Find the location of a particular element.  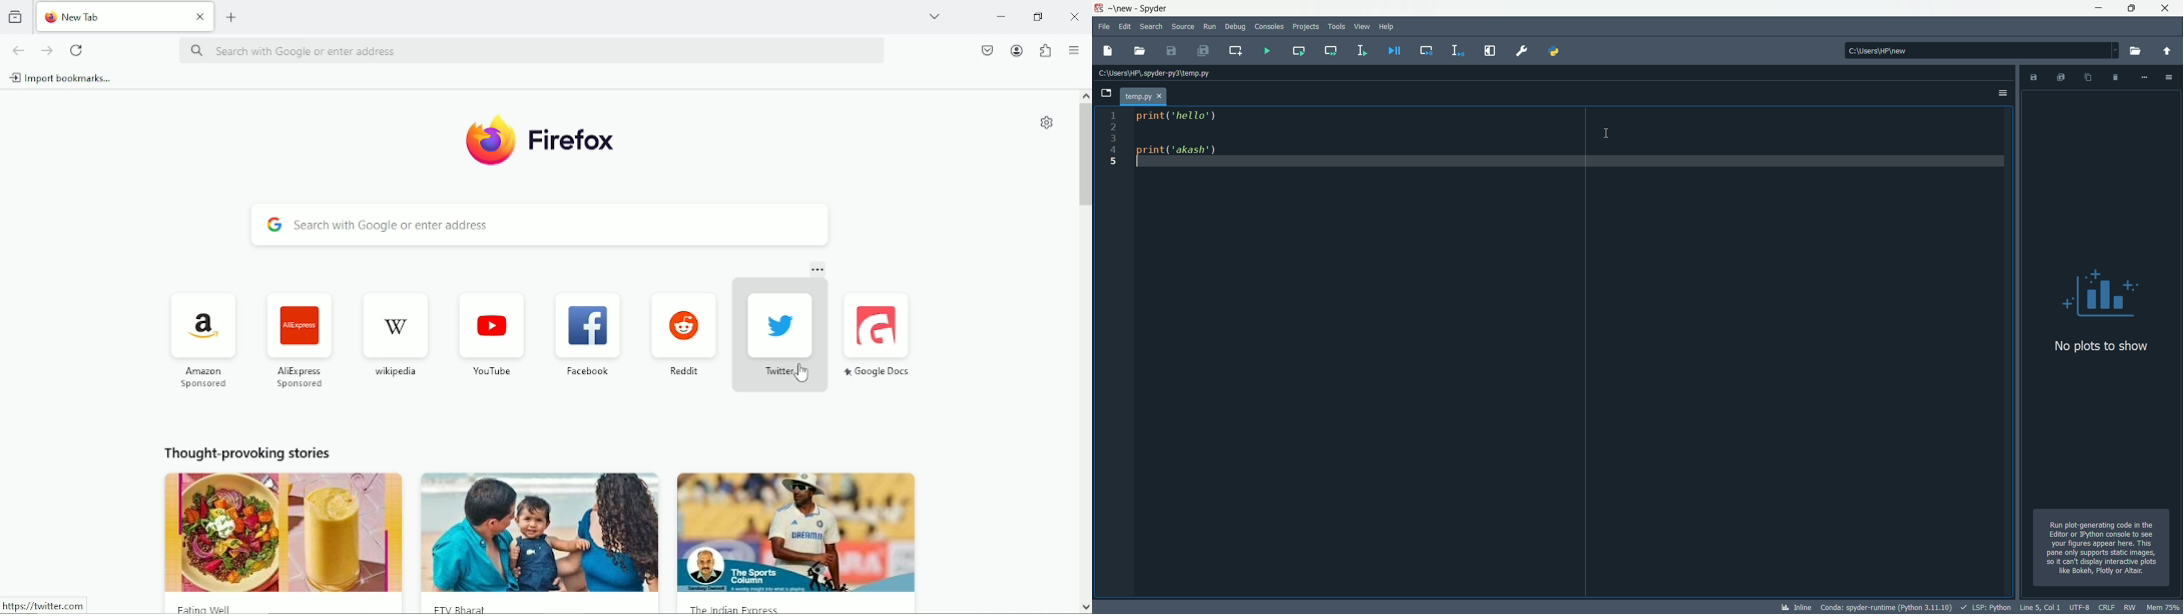

app icon is located at coordinates (1100, 9).